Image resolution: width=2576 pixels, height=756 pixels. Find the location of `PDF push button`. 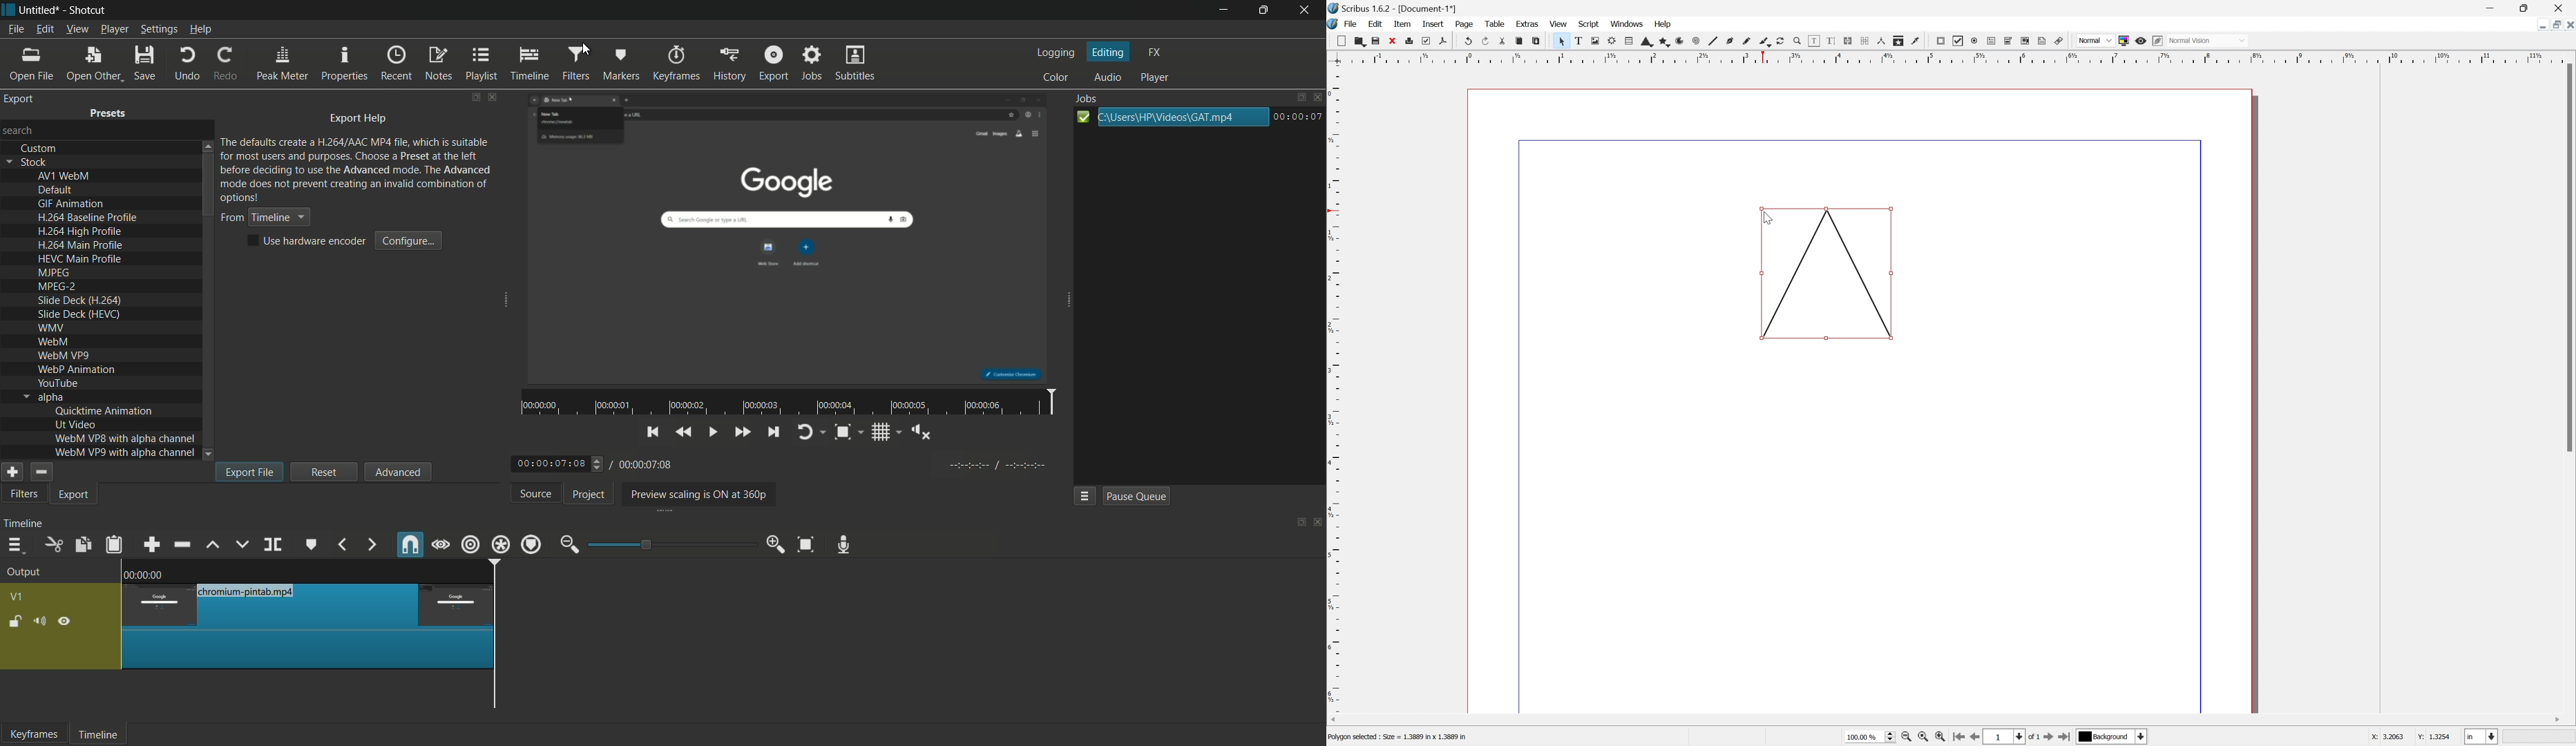

PDF push button is located at coordinates (1940, 41).